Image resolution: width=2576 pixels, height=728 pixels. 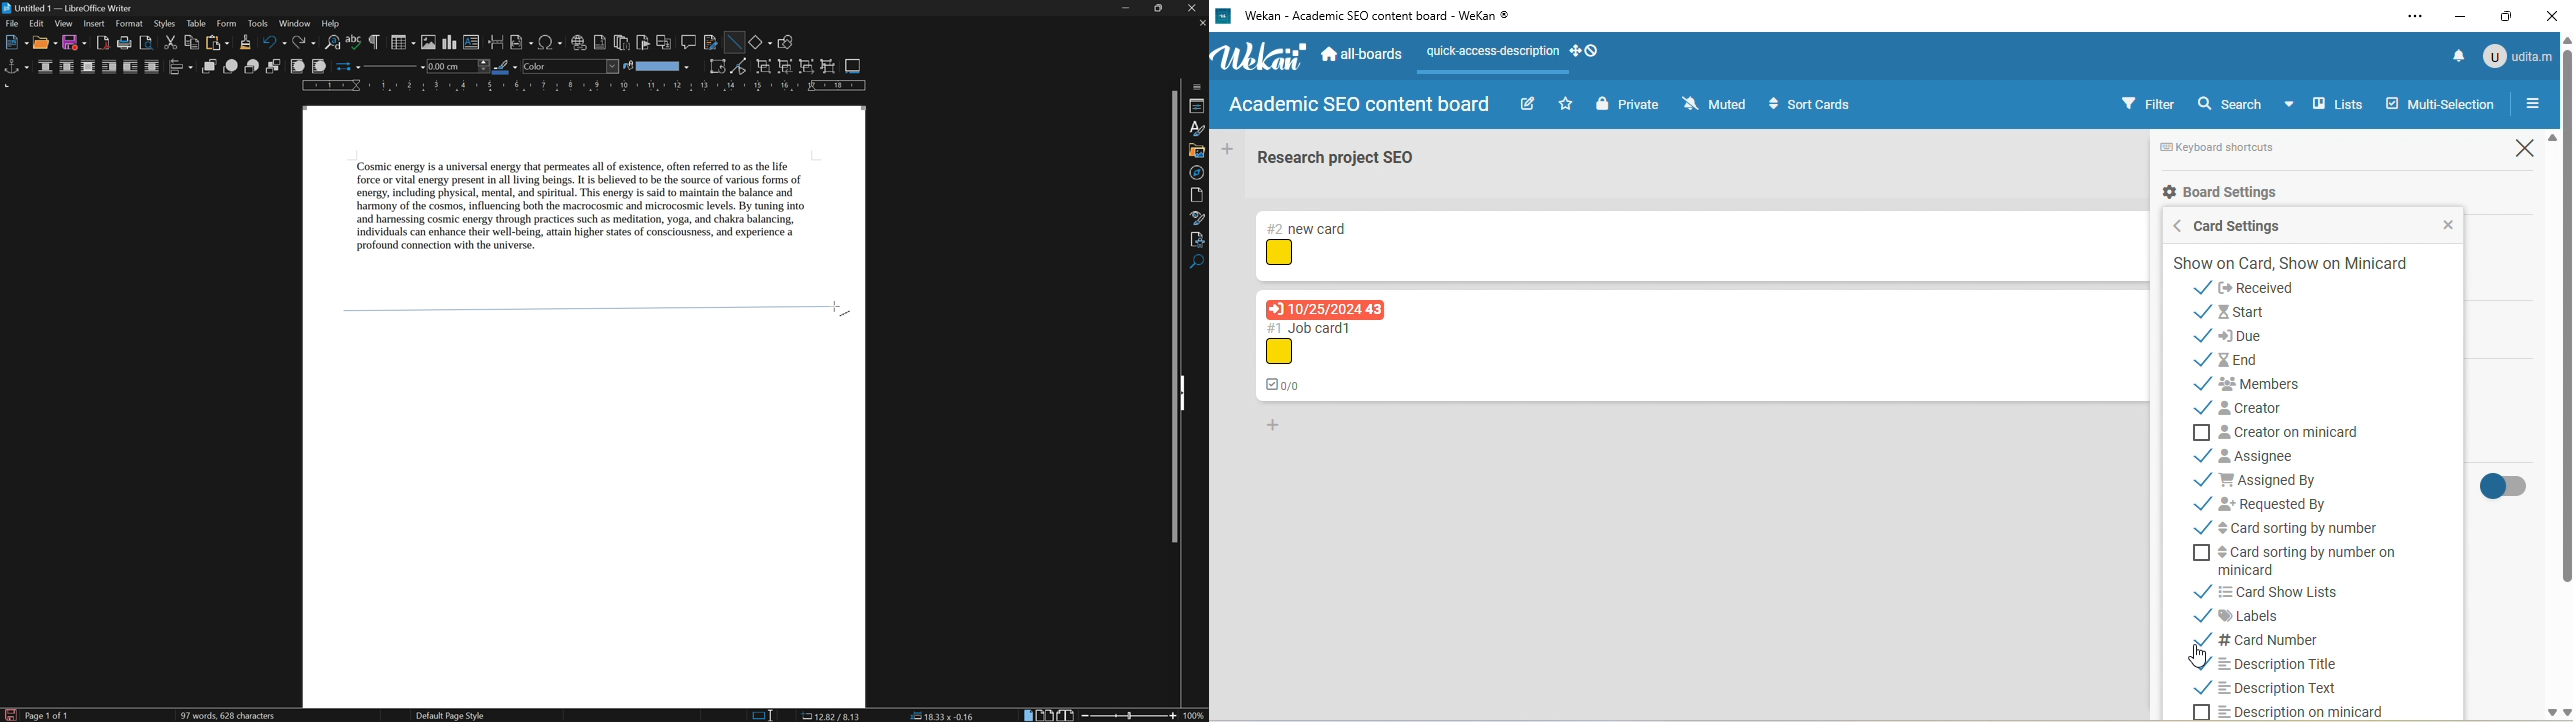 What do you see at coordinates (599, 211) in the screenshot?
I see `Cosmic energy is a universal energy that permeates all of existence, often referred to as the lifeforce or vital energy present in all living beings. It is believed to be the source of various forms ofenergy, including physical, mental, and spiritual. This energy is said to maintain the balance andharmony of the cosmos, influencing both the macrocosmic and microcosmic levels. By tuning intoand harnessing cosmic energy through practices such as meditation, yoga, and chakra balancing,individuals can enhance their well-being, attain higher states of consciousness, and experience aprofound connection with the universe.` at bounding box center [599, 211].